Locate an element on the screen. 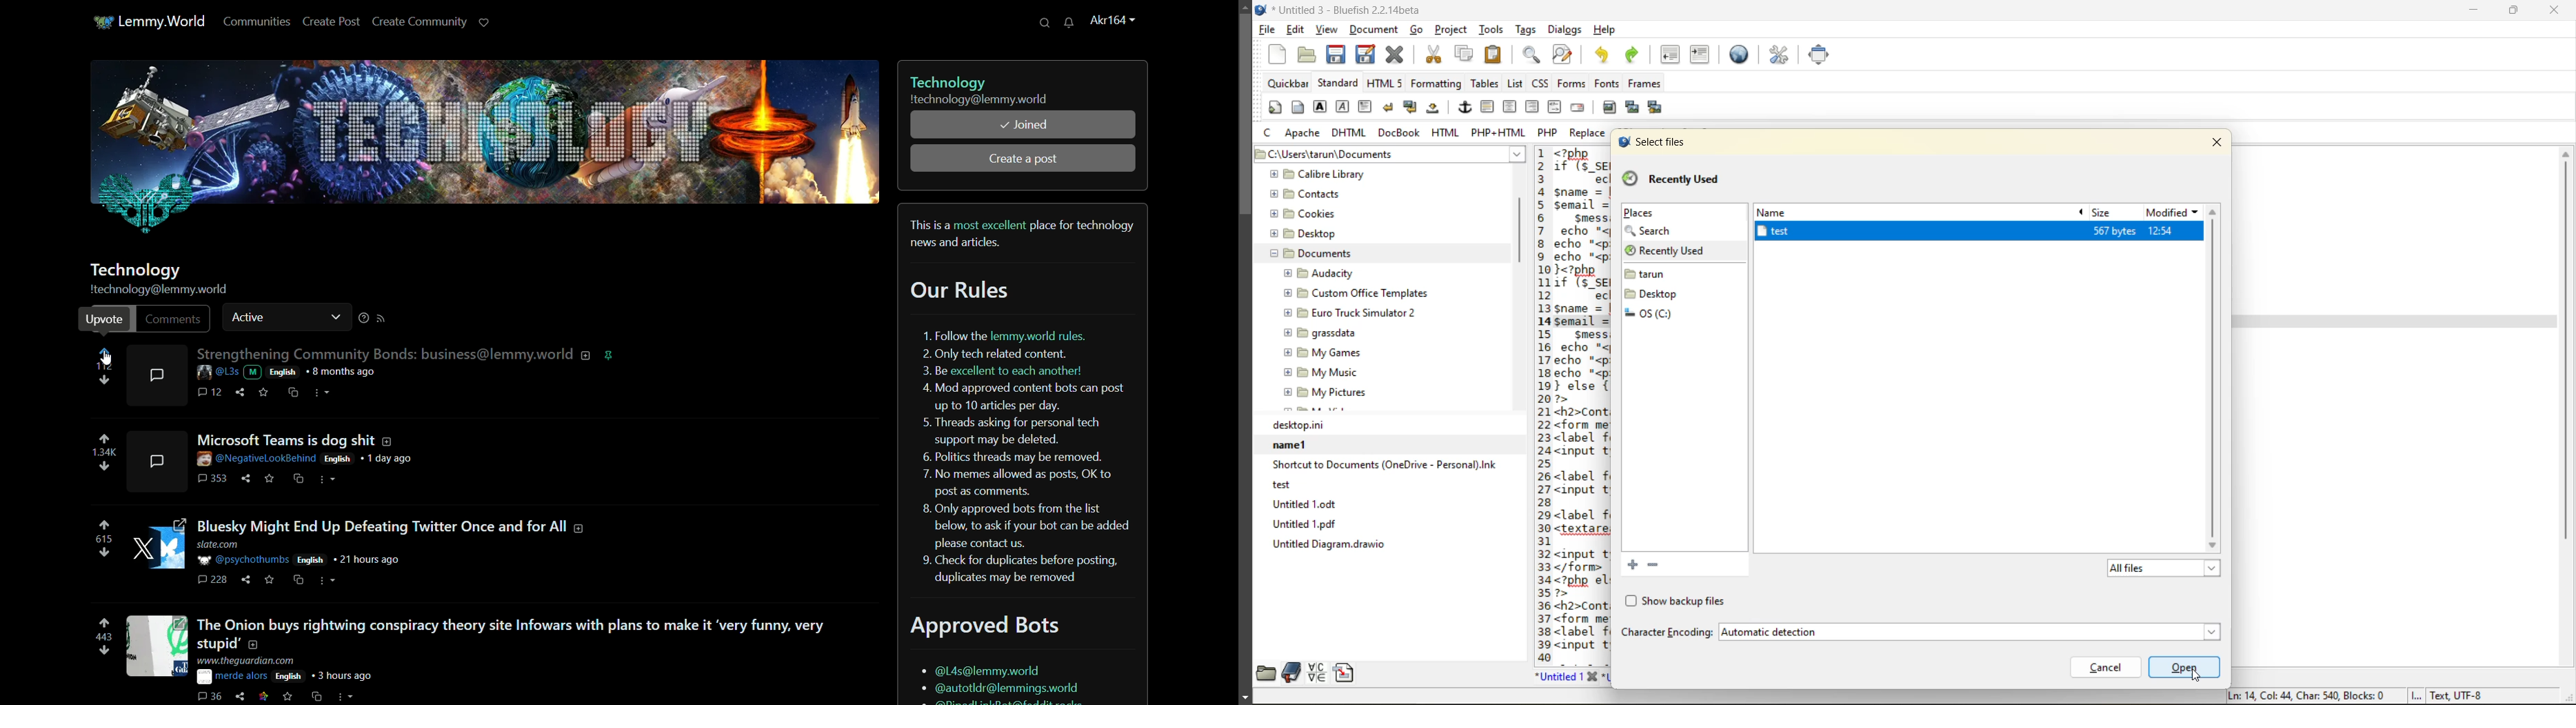 This screenshot has height=728, width=2576. technology profile is located at coordinates (482, 148).